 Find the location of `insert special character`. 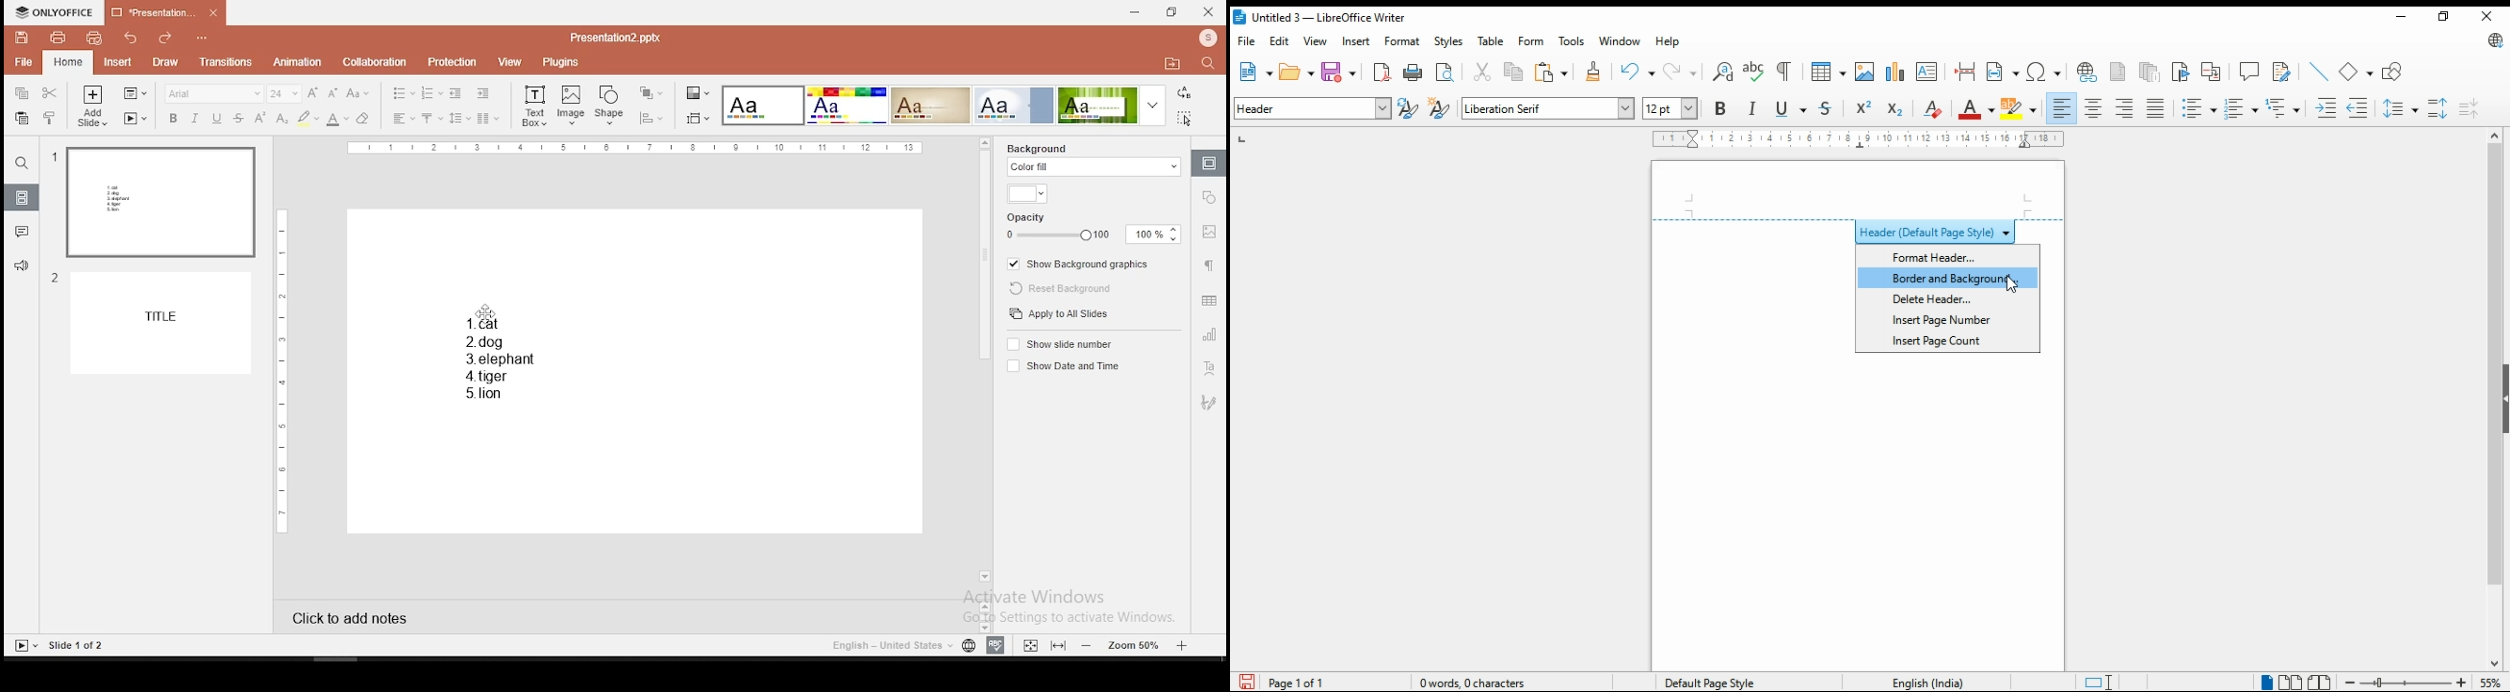

insert special character is located at coordinates (2043, 72).